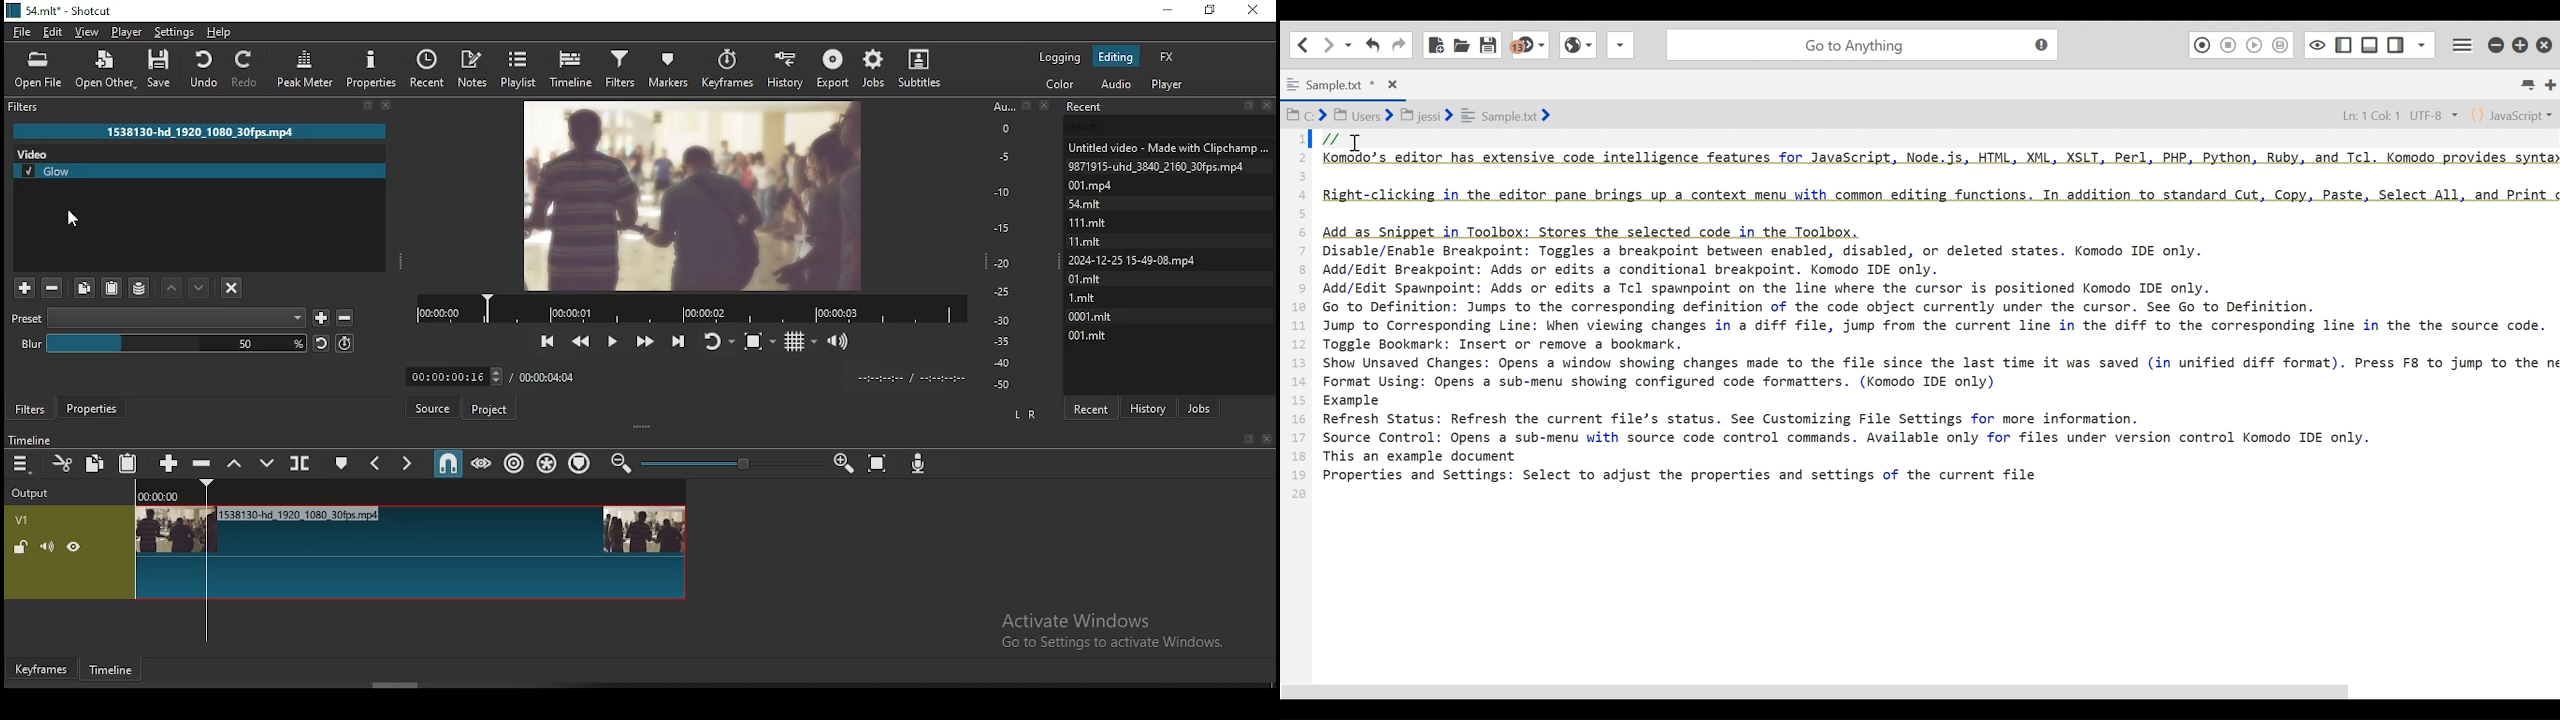  Describe the element at coordinates (611, 342) in the screenshot. I see `play/pause` at that location.